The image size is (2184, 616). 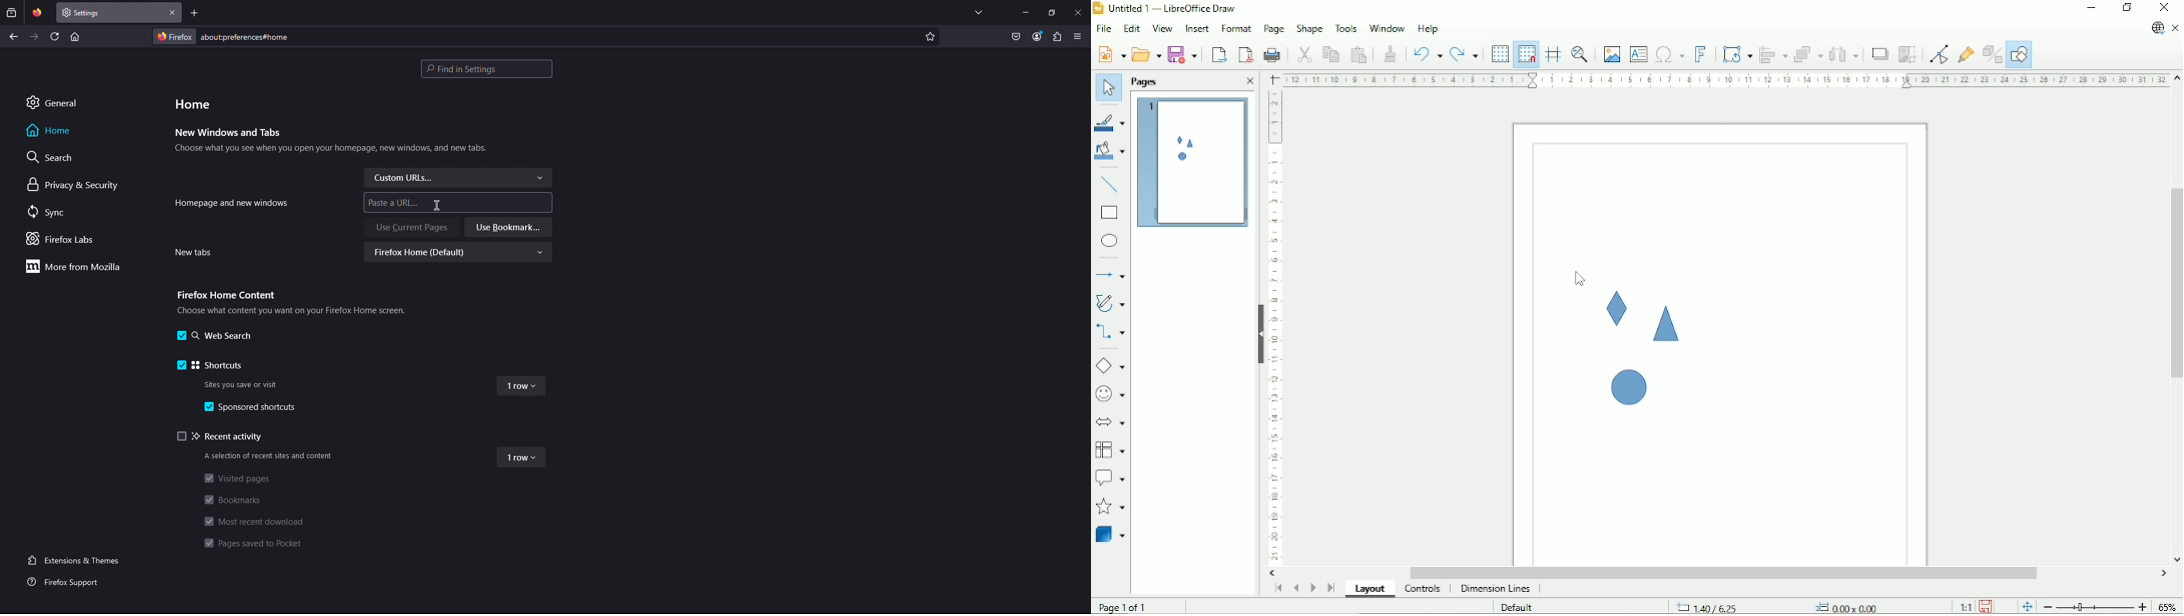 I want to click on Home page, so click(x=74, y=36).